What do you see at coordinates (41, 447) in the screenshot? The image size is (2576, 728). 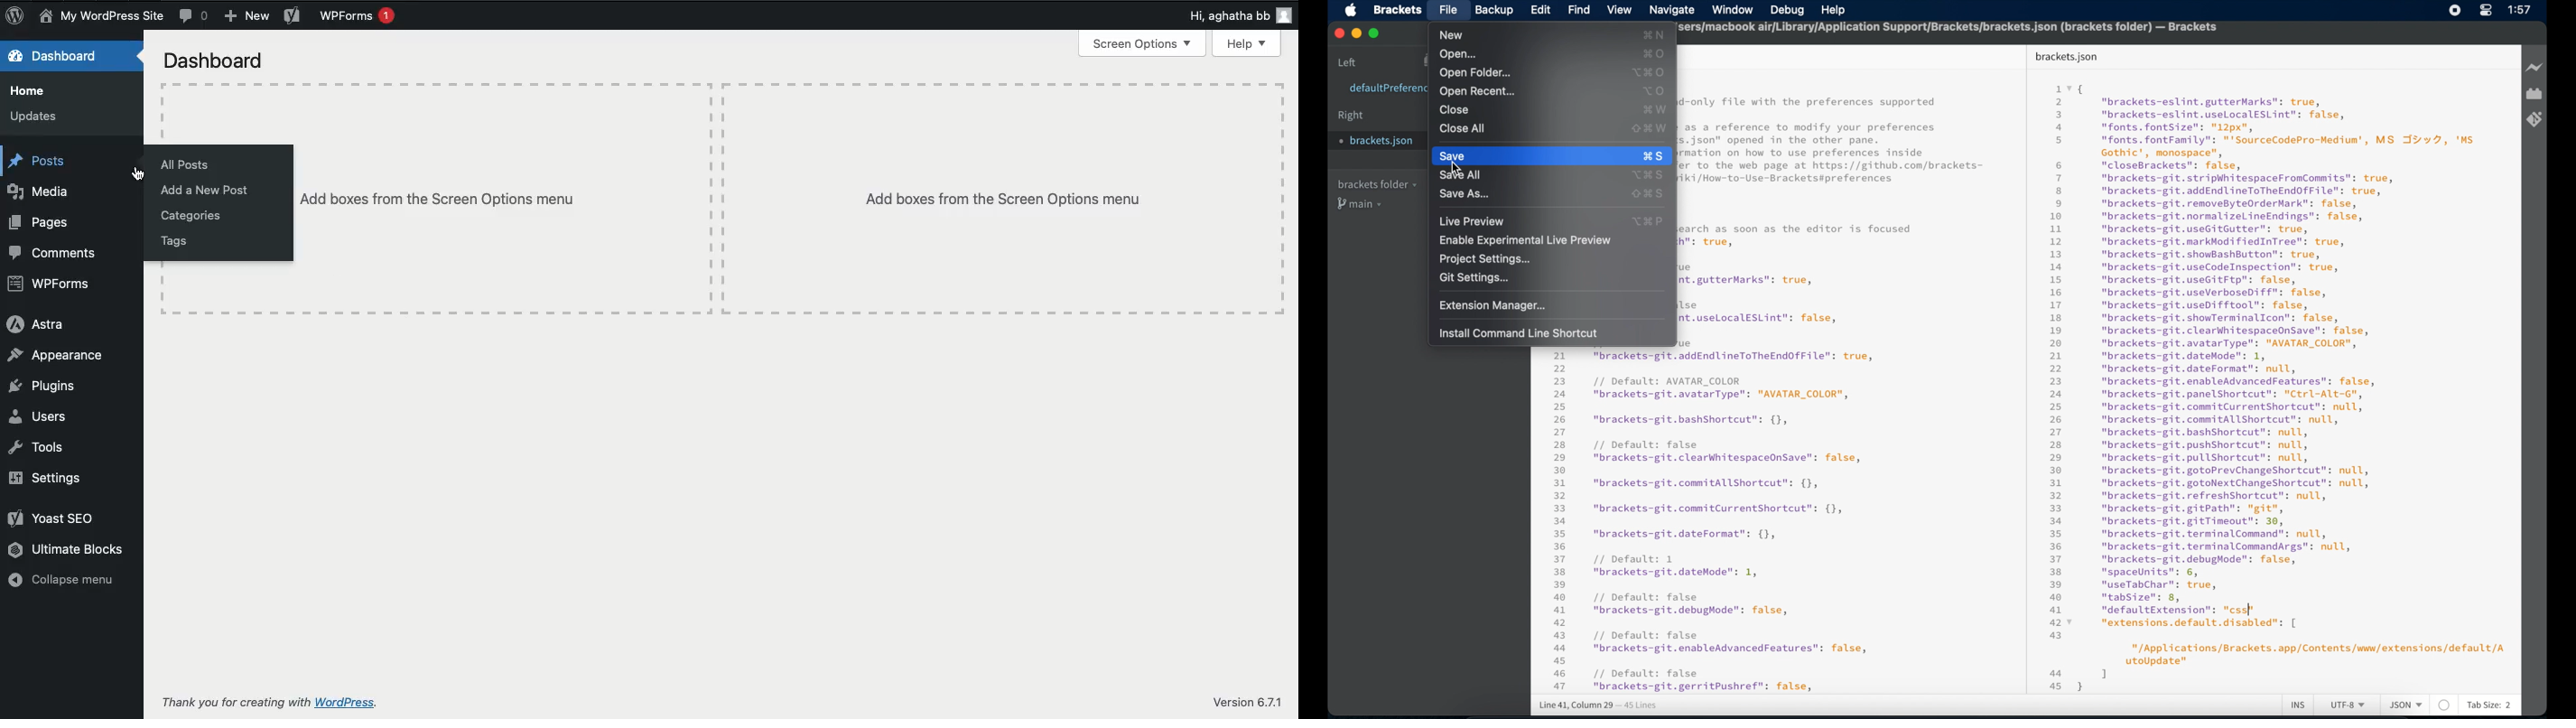 I see `Tools` at bounding box center [41, 447].